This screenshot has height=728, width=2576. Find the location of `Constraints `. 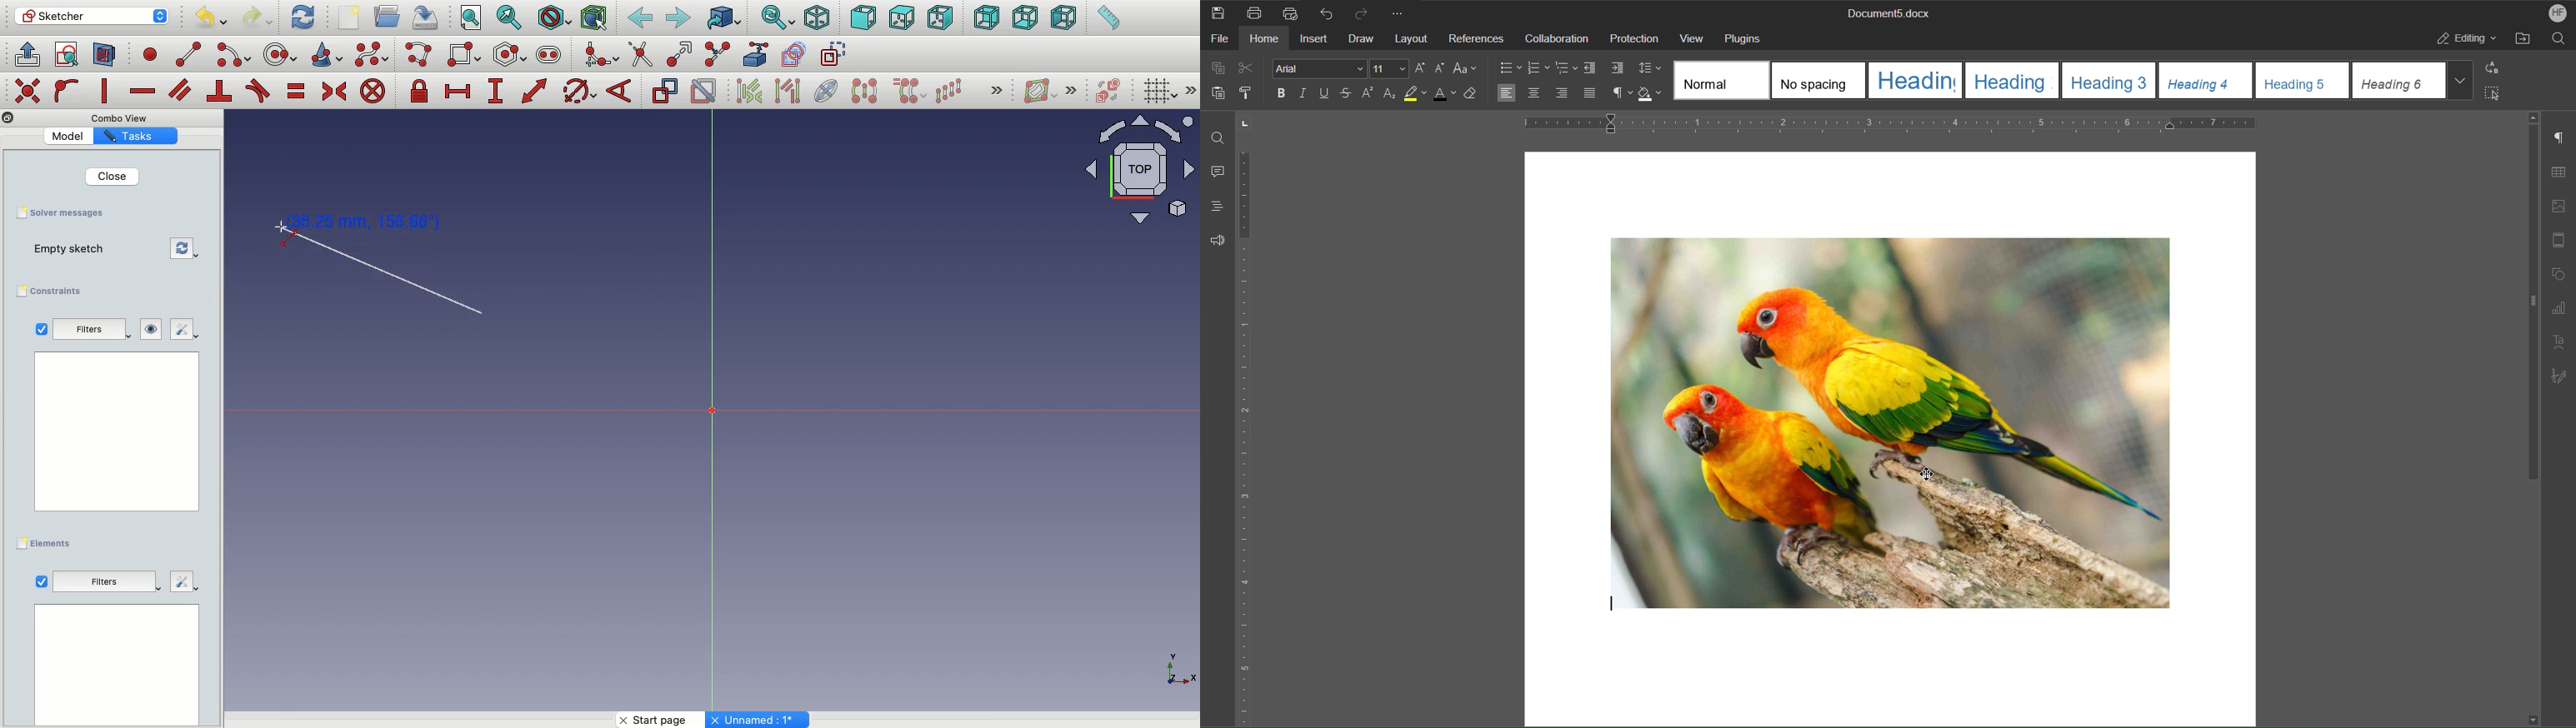

Constraints  is located at coordinates (53, 291).